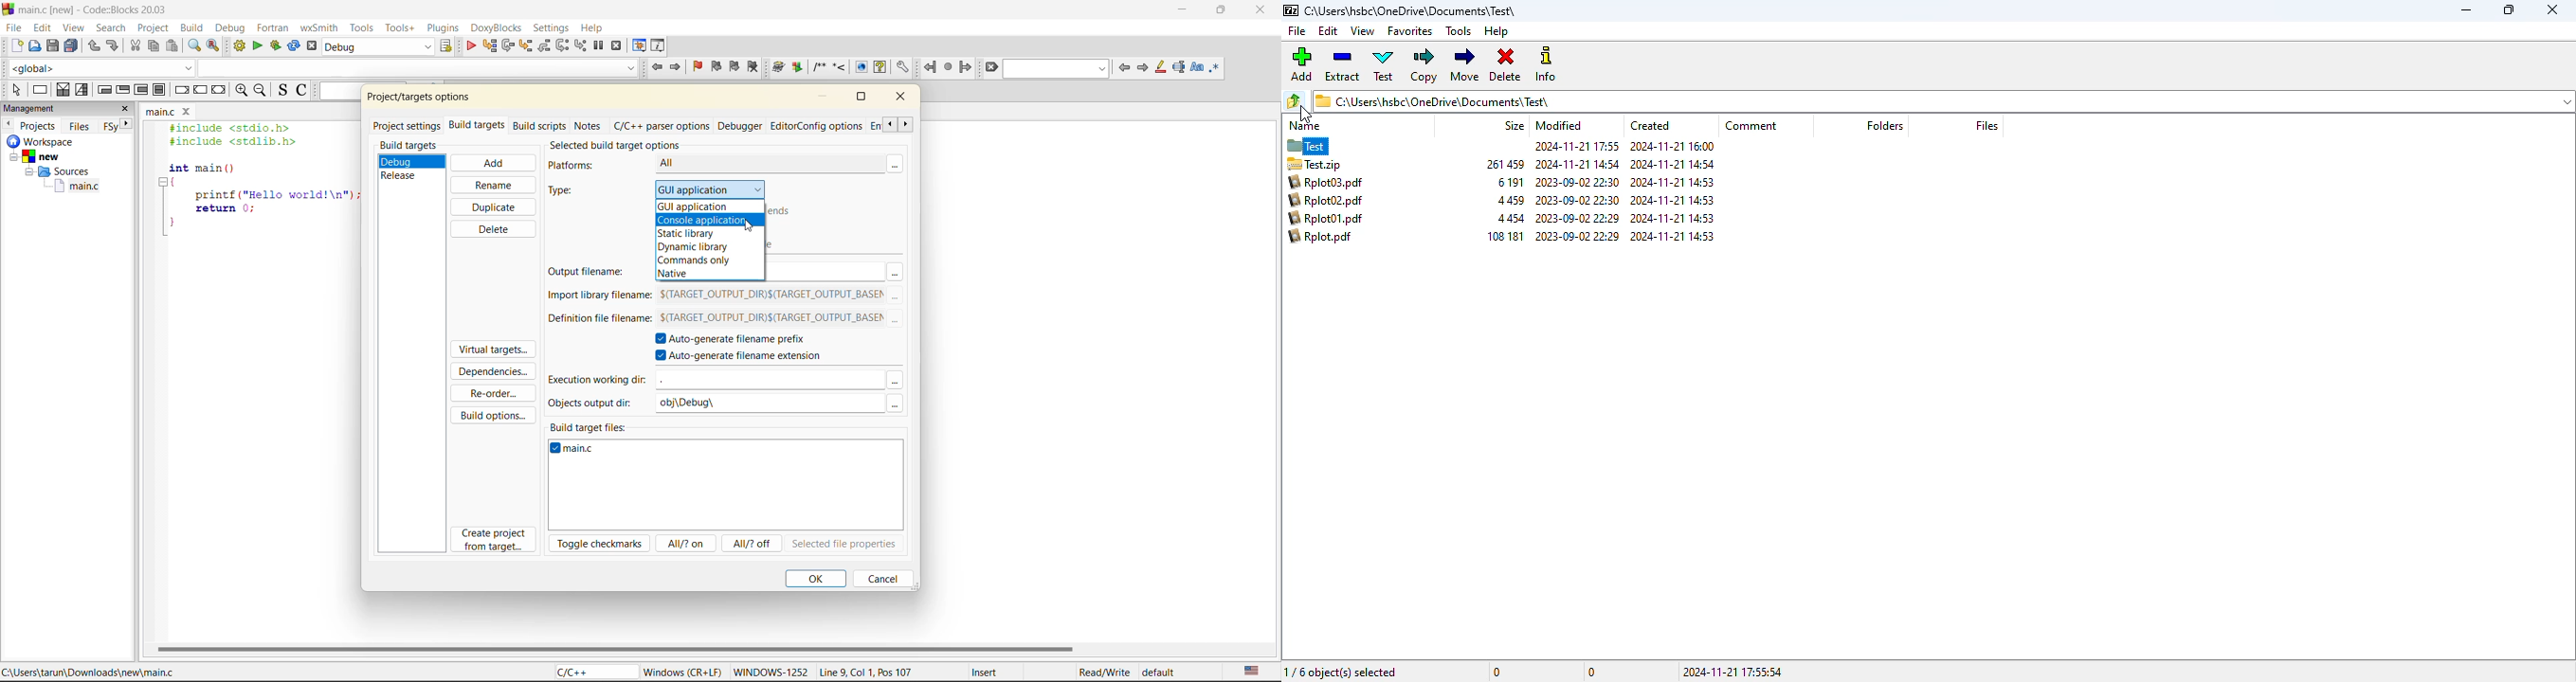 The height and width of the screenshot is (700, 2576). I want to click on ok, so click(816, 578).